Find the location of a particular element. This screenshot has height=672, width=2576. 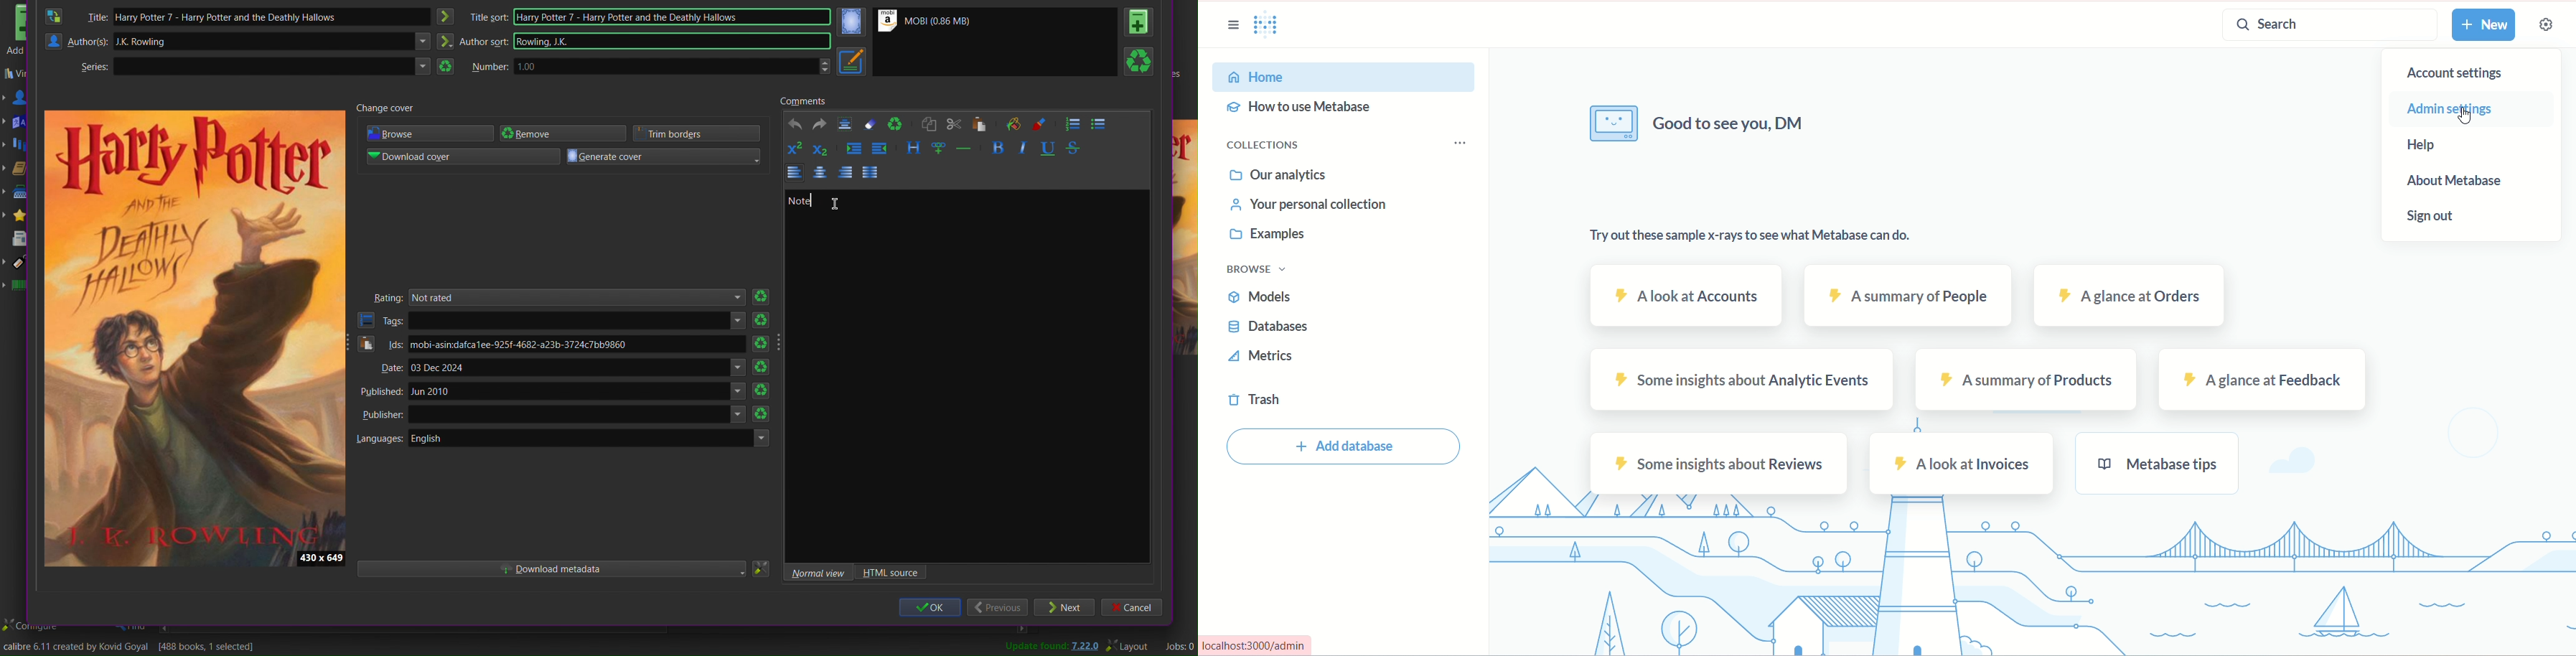

Increase indent is located at coordinates (853, 149).